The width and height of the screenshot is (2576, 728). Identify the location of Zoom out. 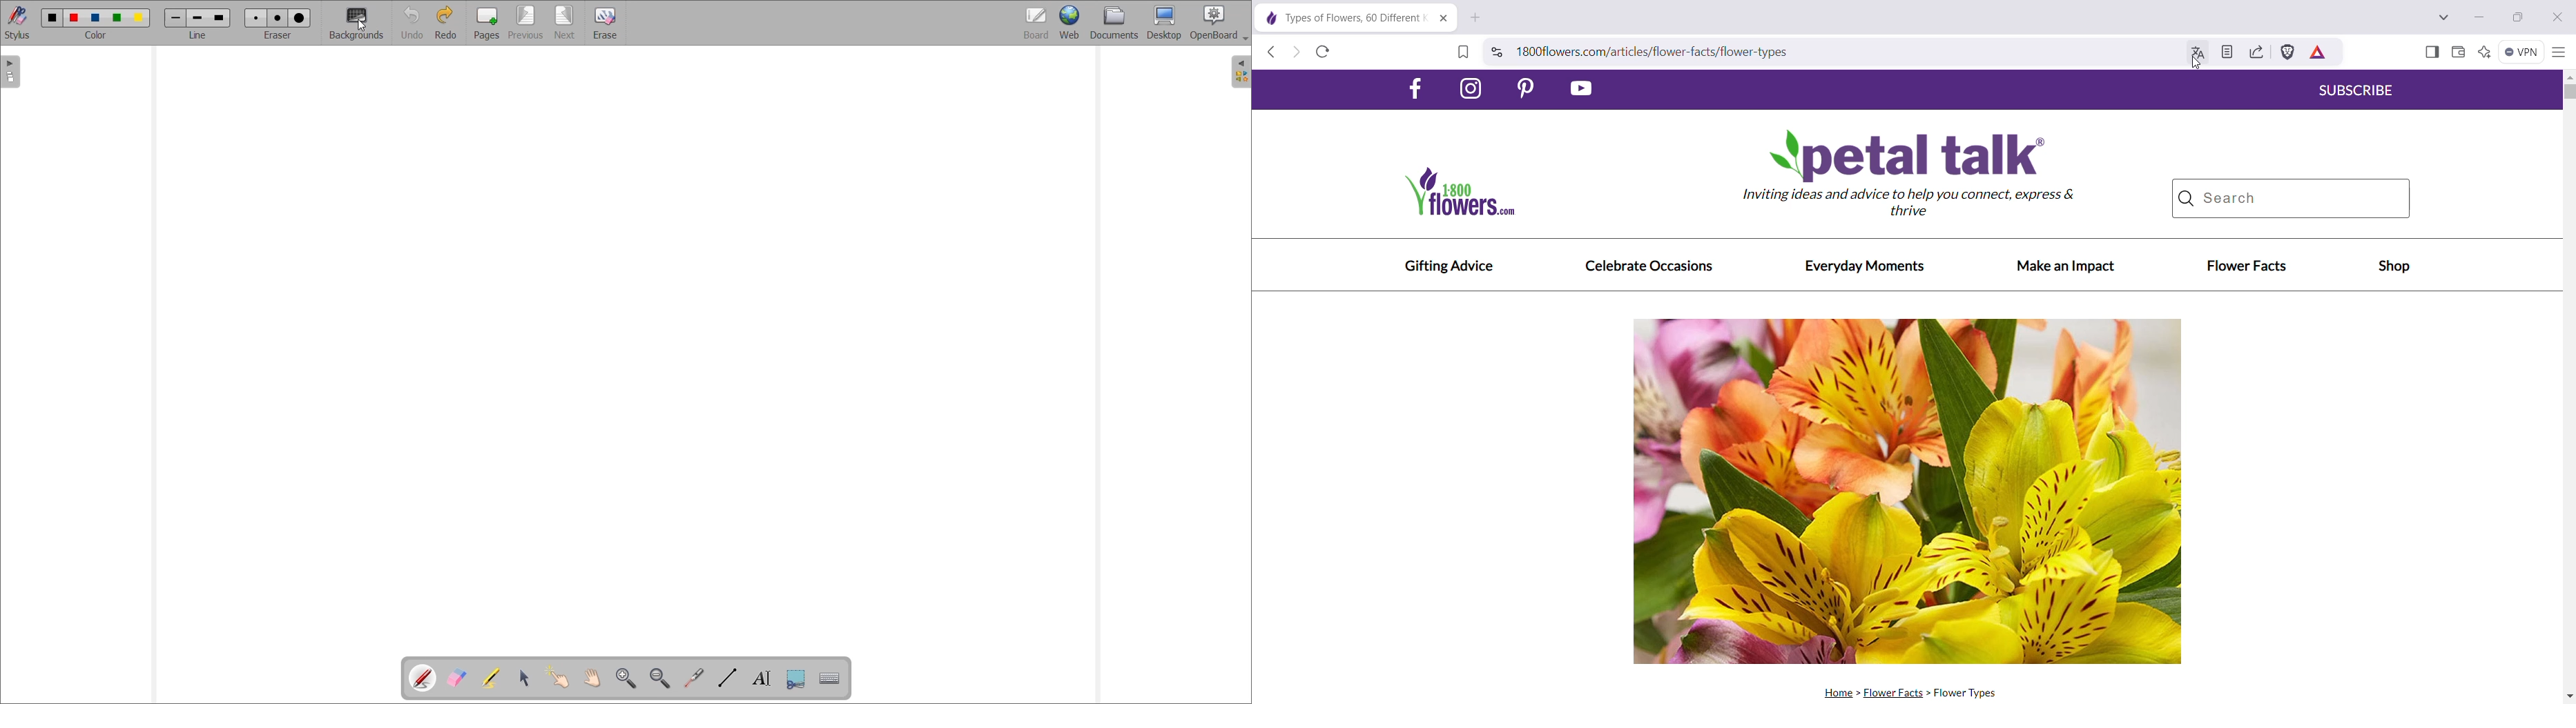
(659, 679).